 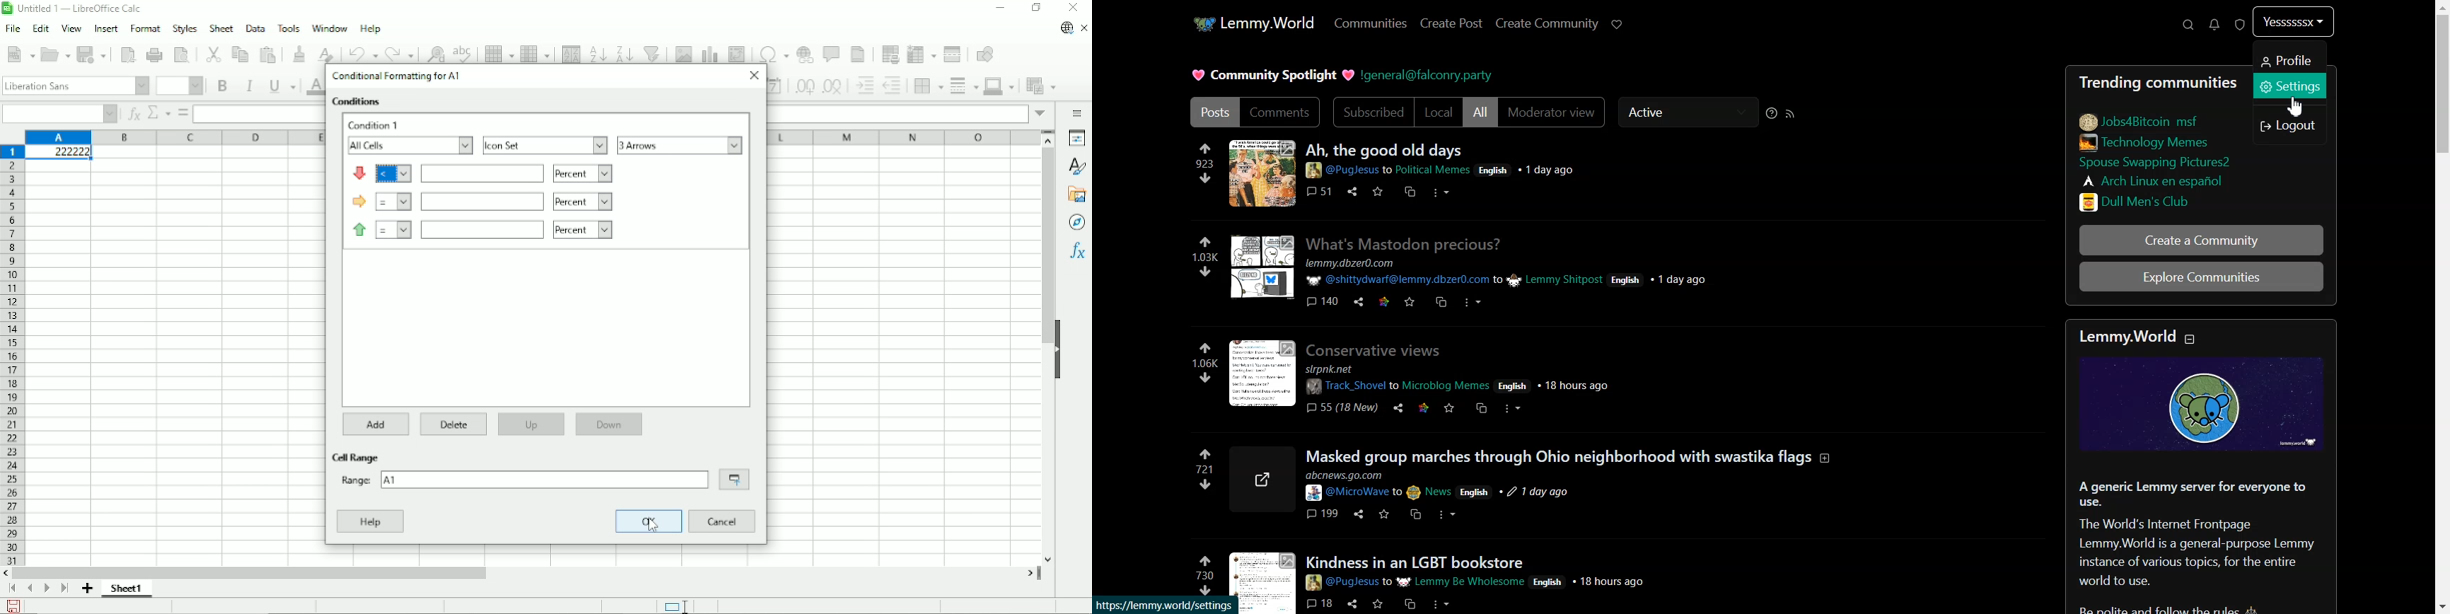 I want to click on Edit, so click(x=40, y=30).